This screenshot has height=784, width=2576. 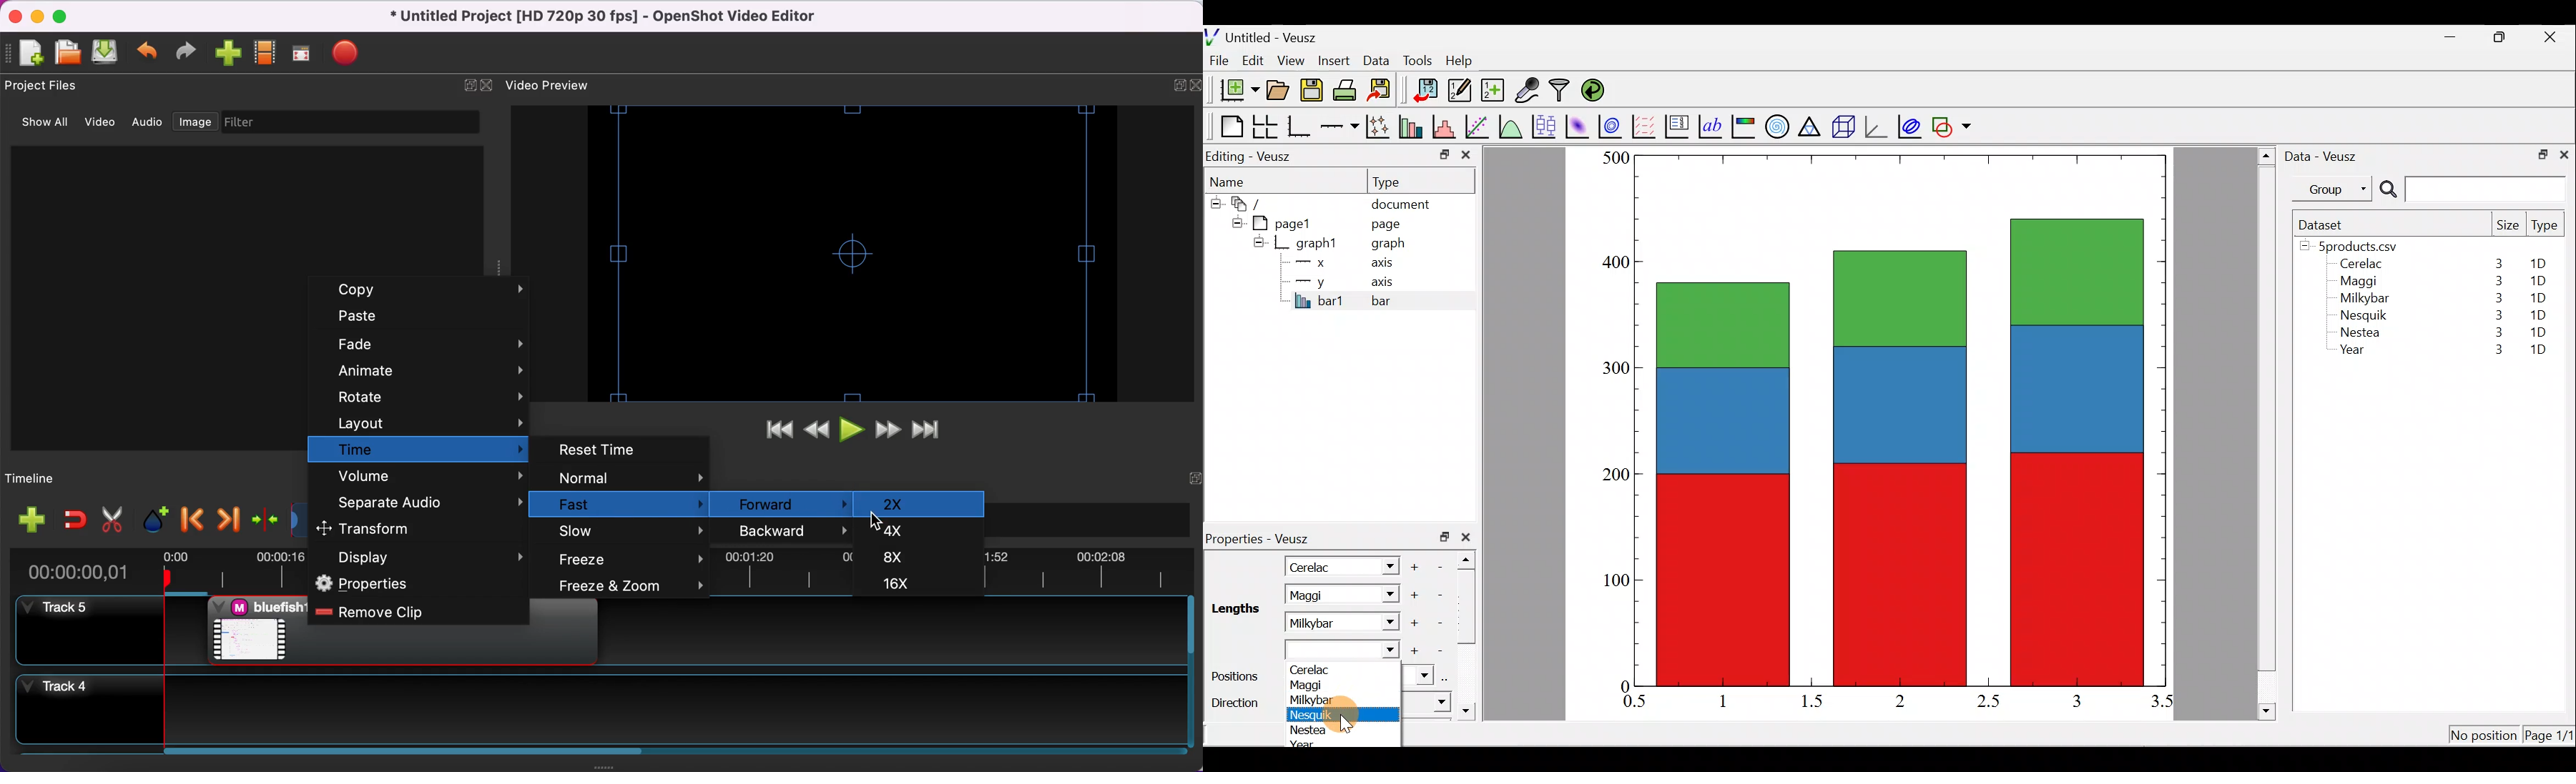 What do you see at coordinates (29, 54) in the screenshot?
I see `add file` at bounding box center [29, 54].